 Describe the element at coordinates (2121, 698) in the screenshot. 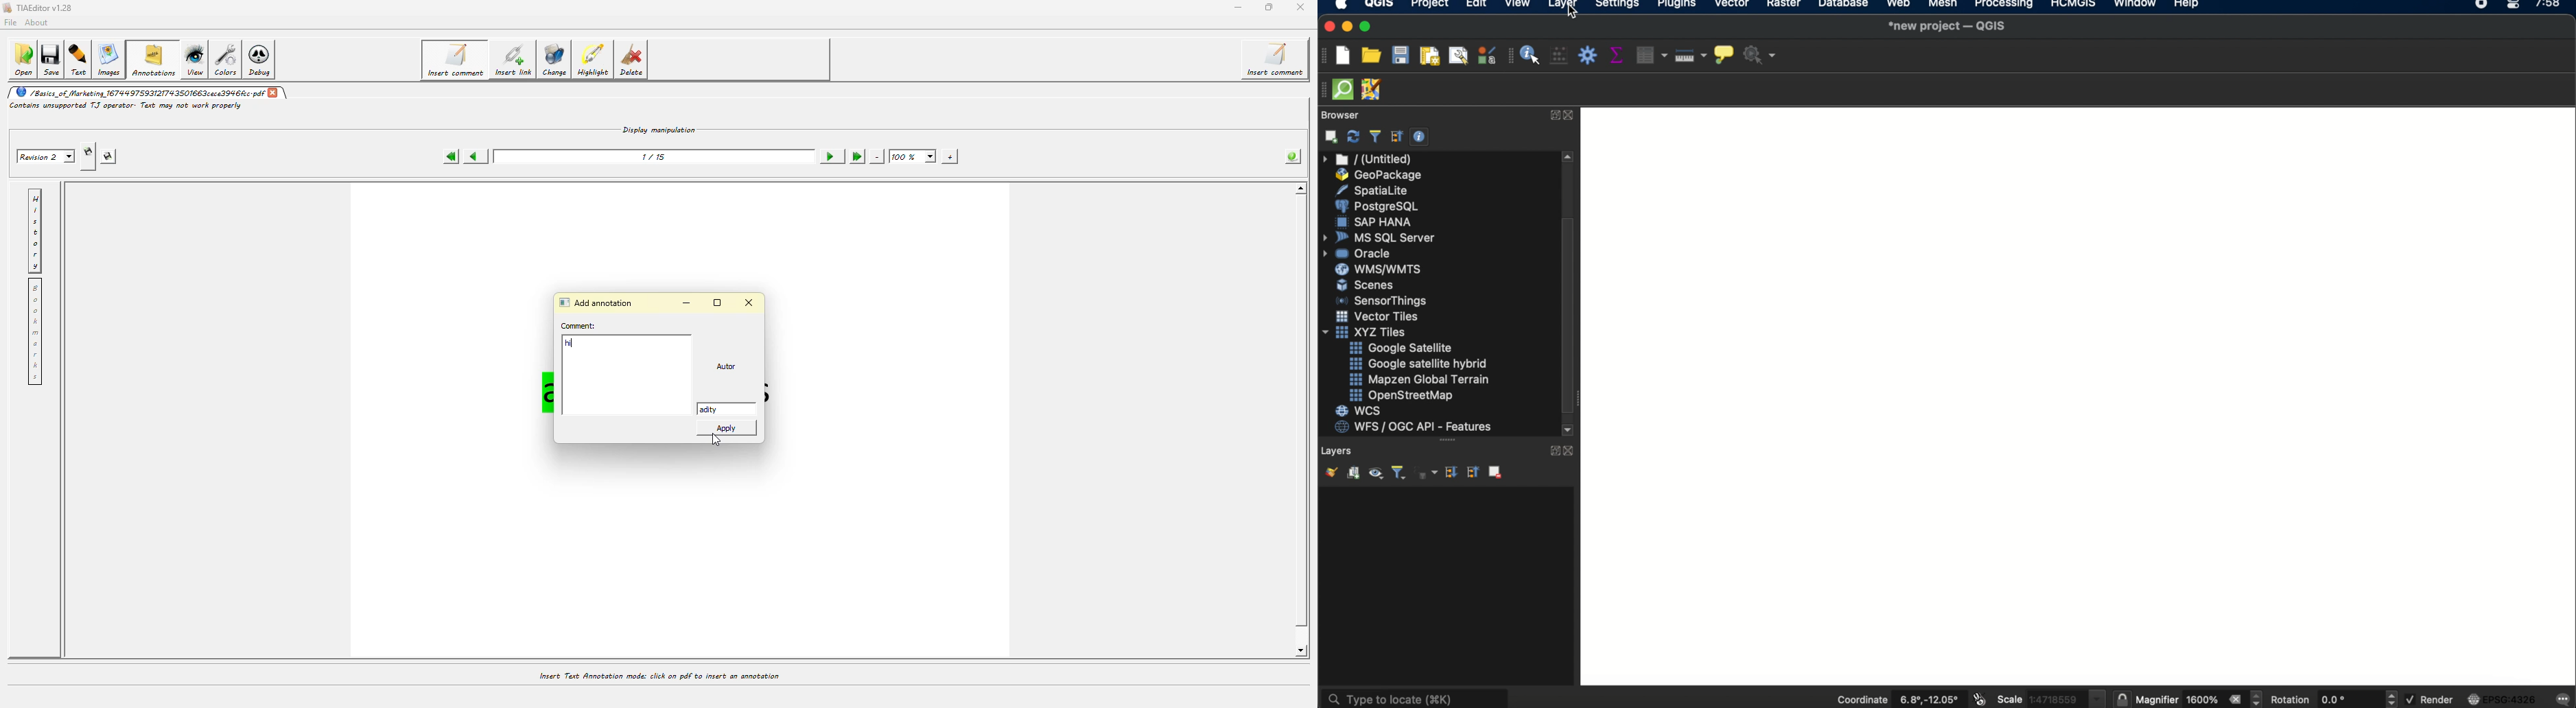

I see `lock the scale to use the magnifier` at that location.